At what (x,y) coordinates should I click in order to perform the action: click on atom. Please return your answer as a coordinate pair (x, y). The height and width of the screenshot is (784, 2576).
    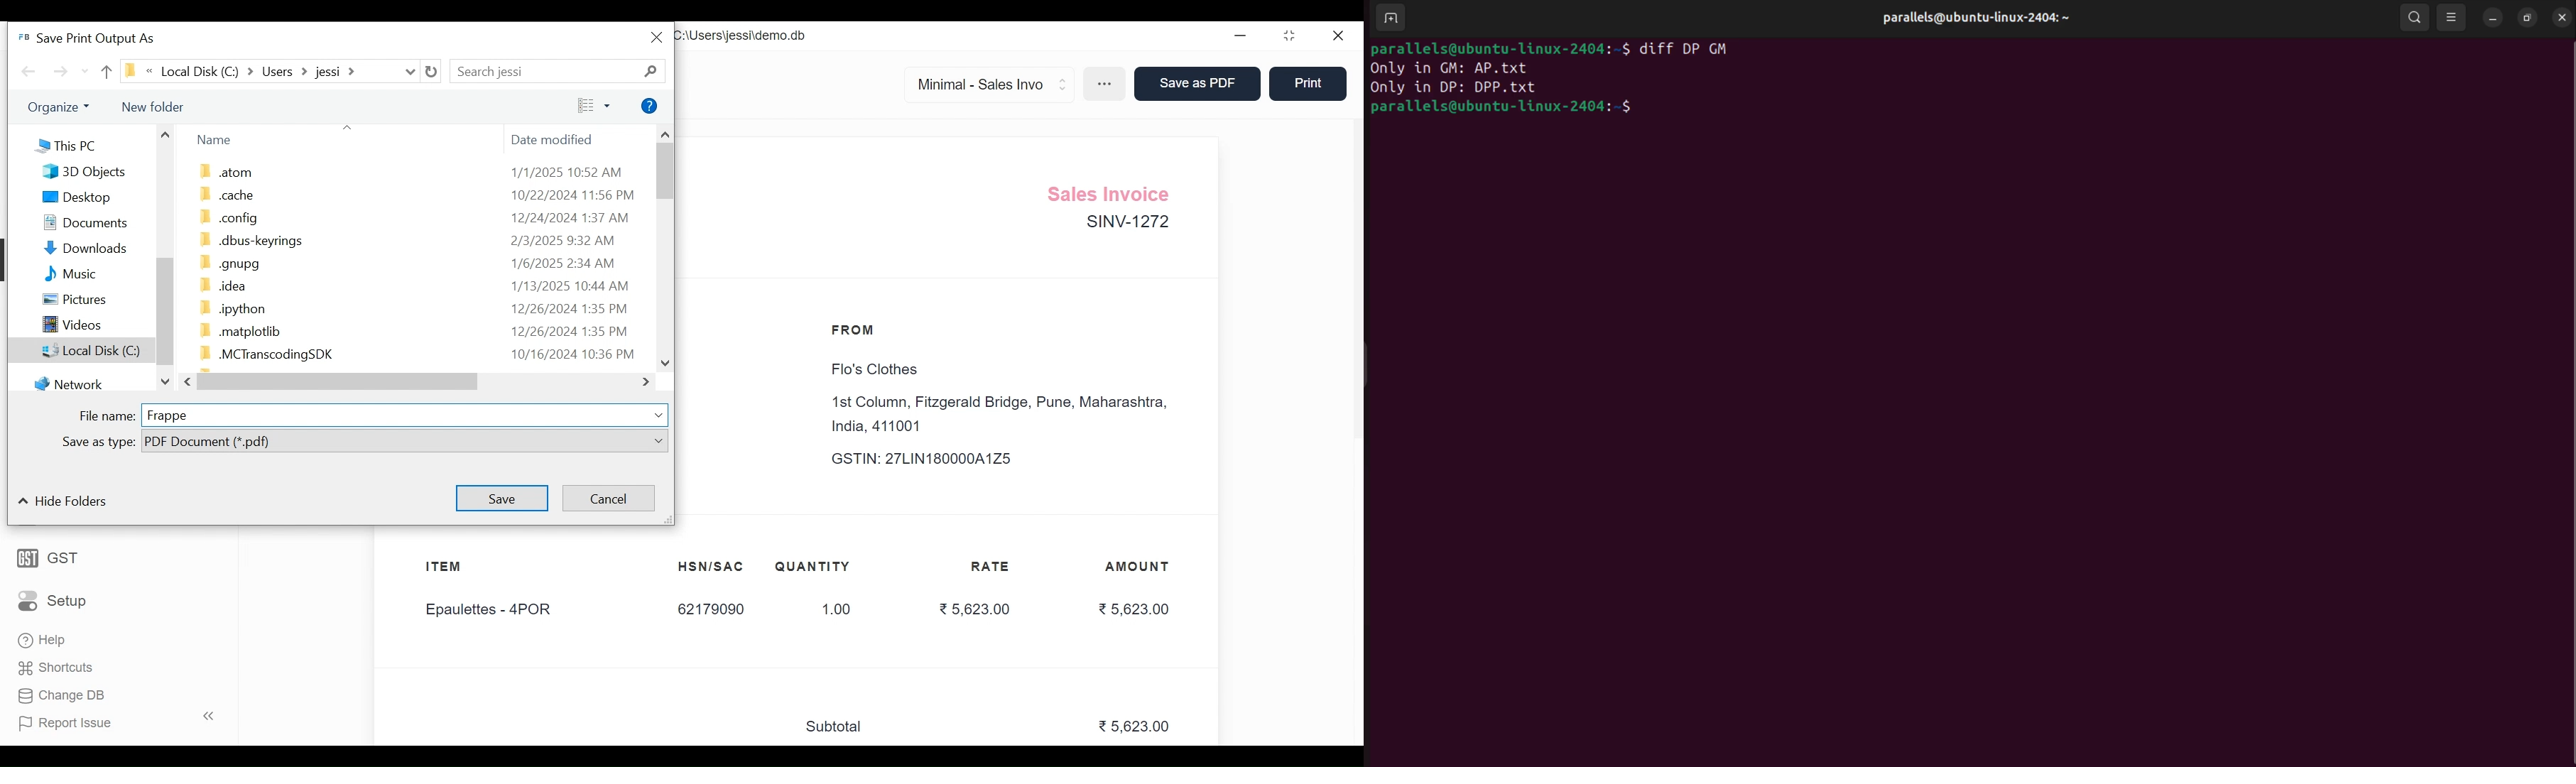
    Looking at the image, I should click on (226, 173).